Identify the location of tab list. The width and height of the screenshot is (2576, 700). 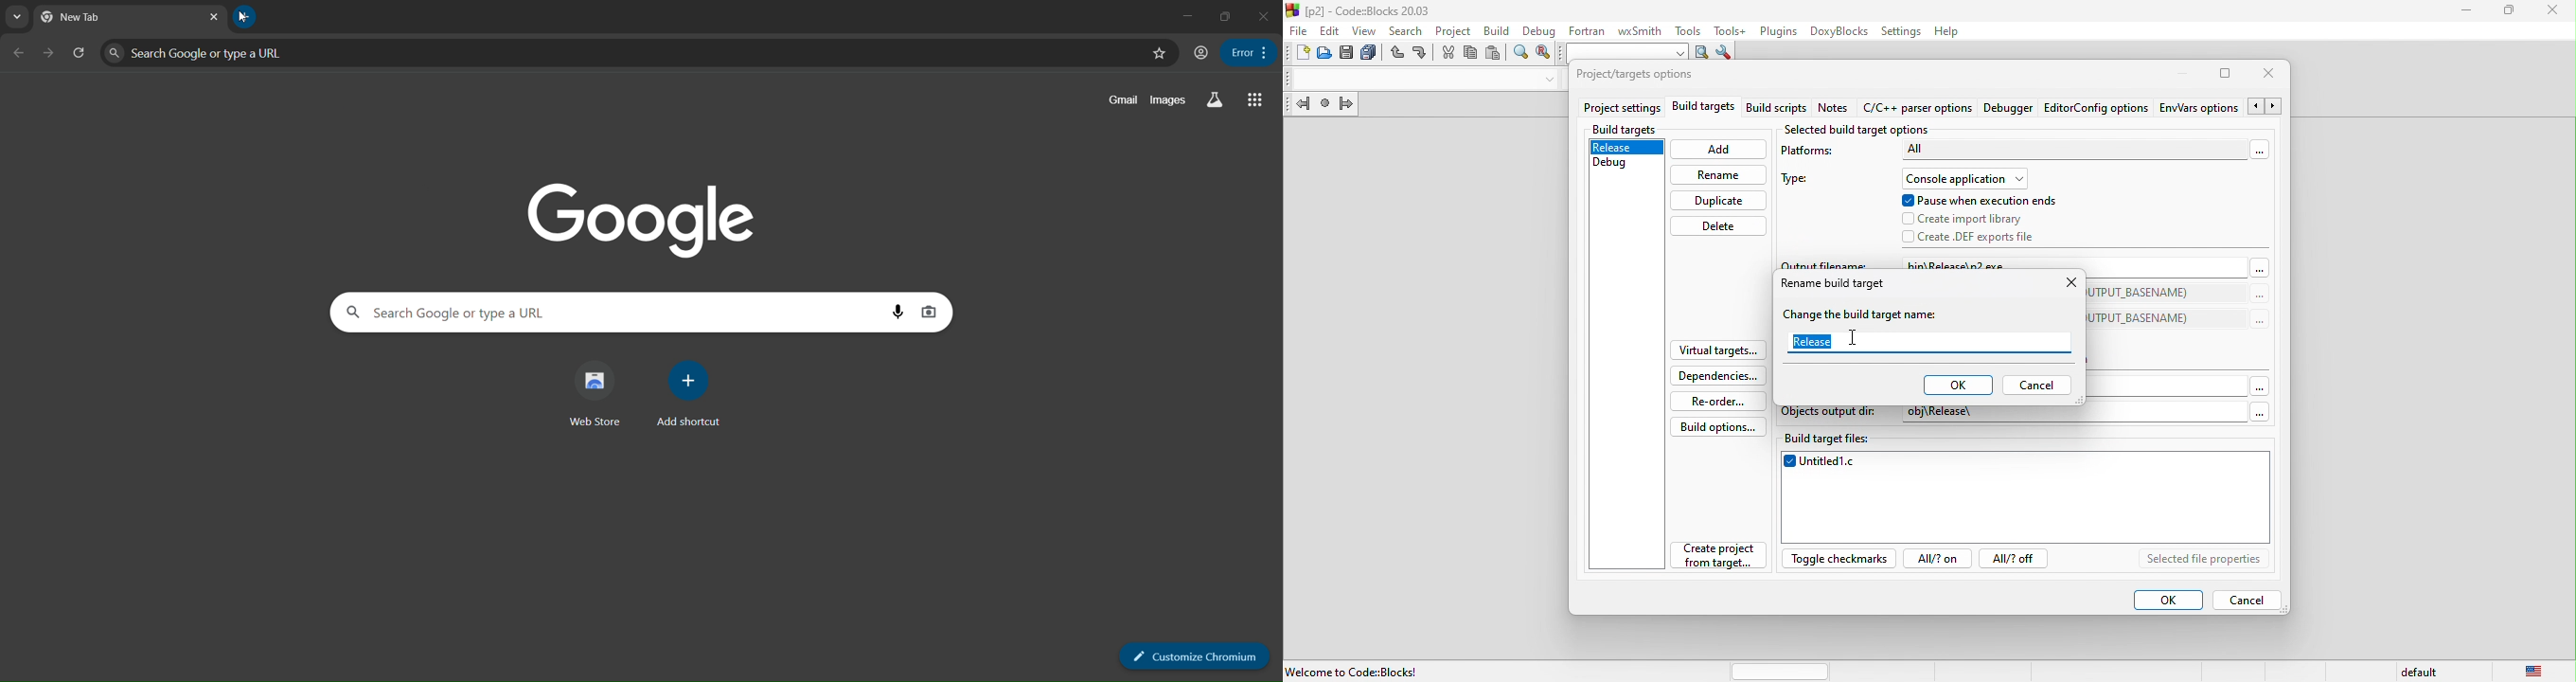
(20, 17).